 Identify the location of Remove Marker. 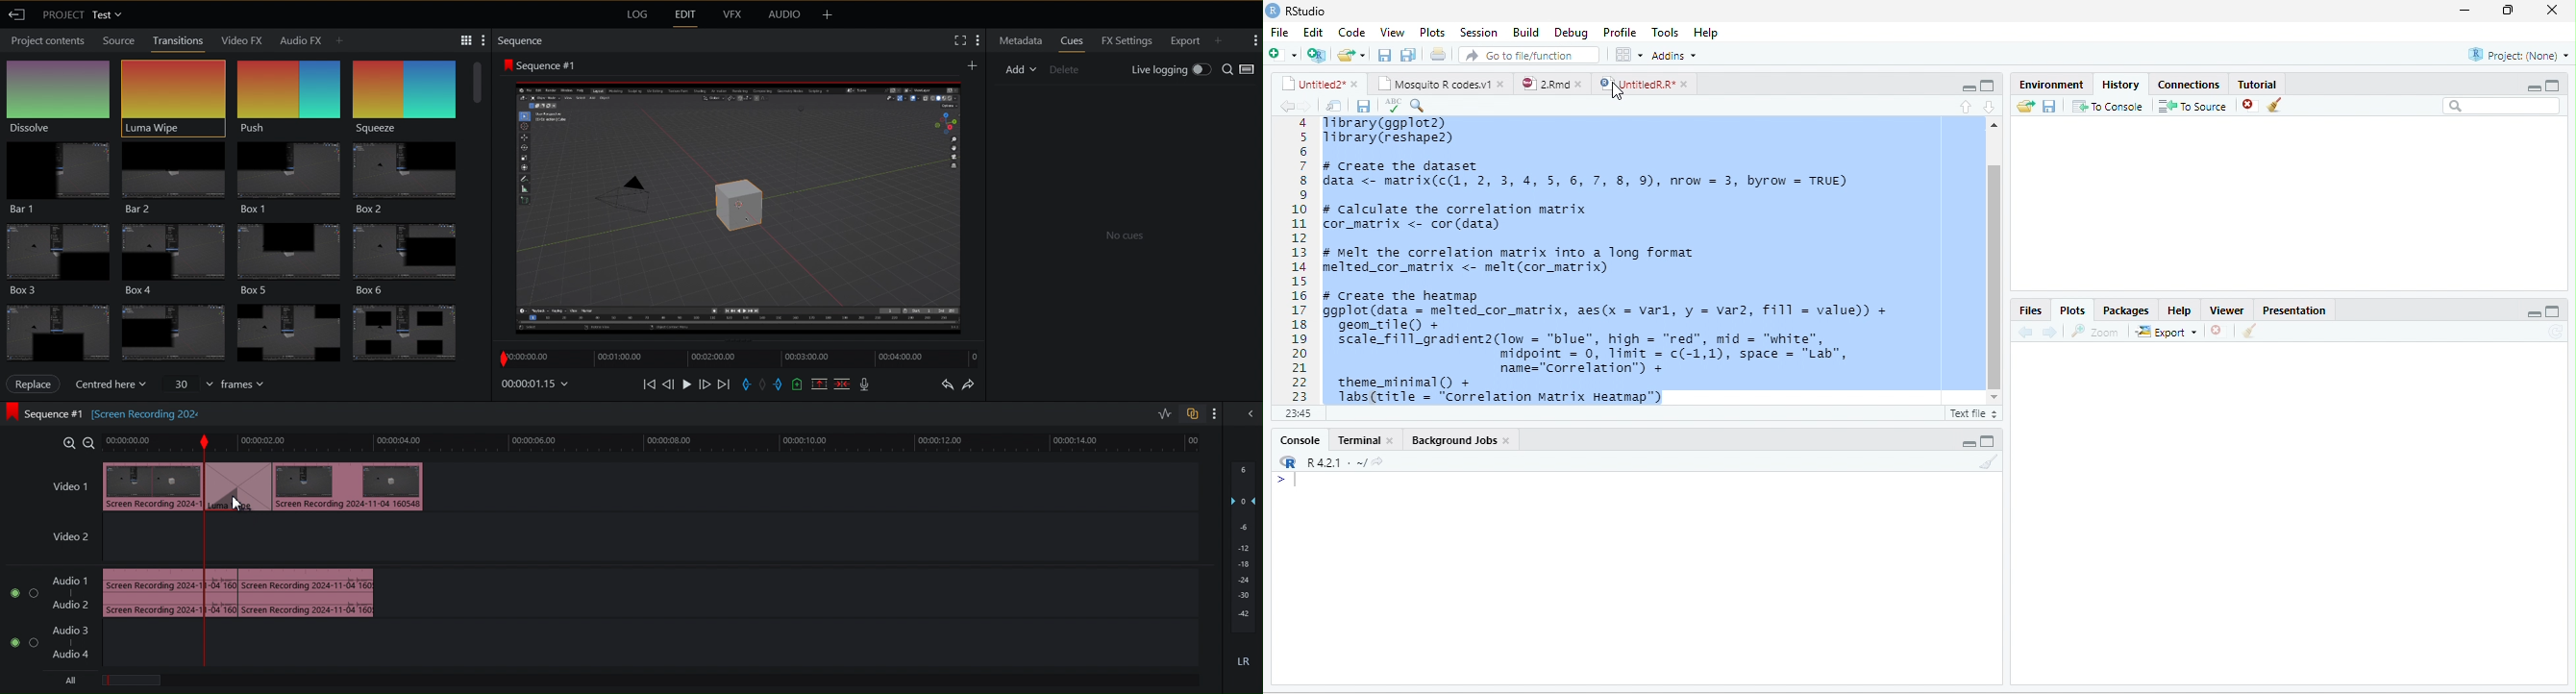
(765, 385).